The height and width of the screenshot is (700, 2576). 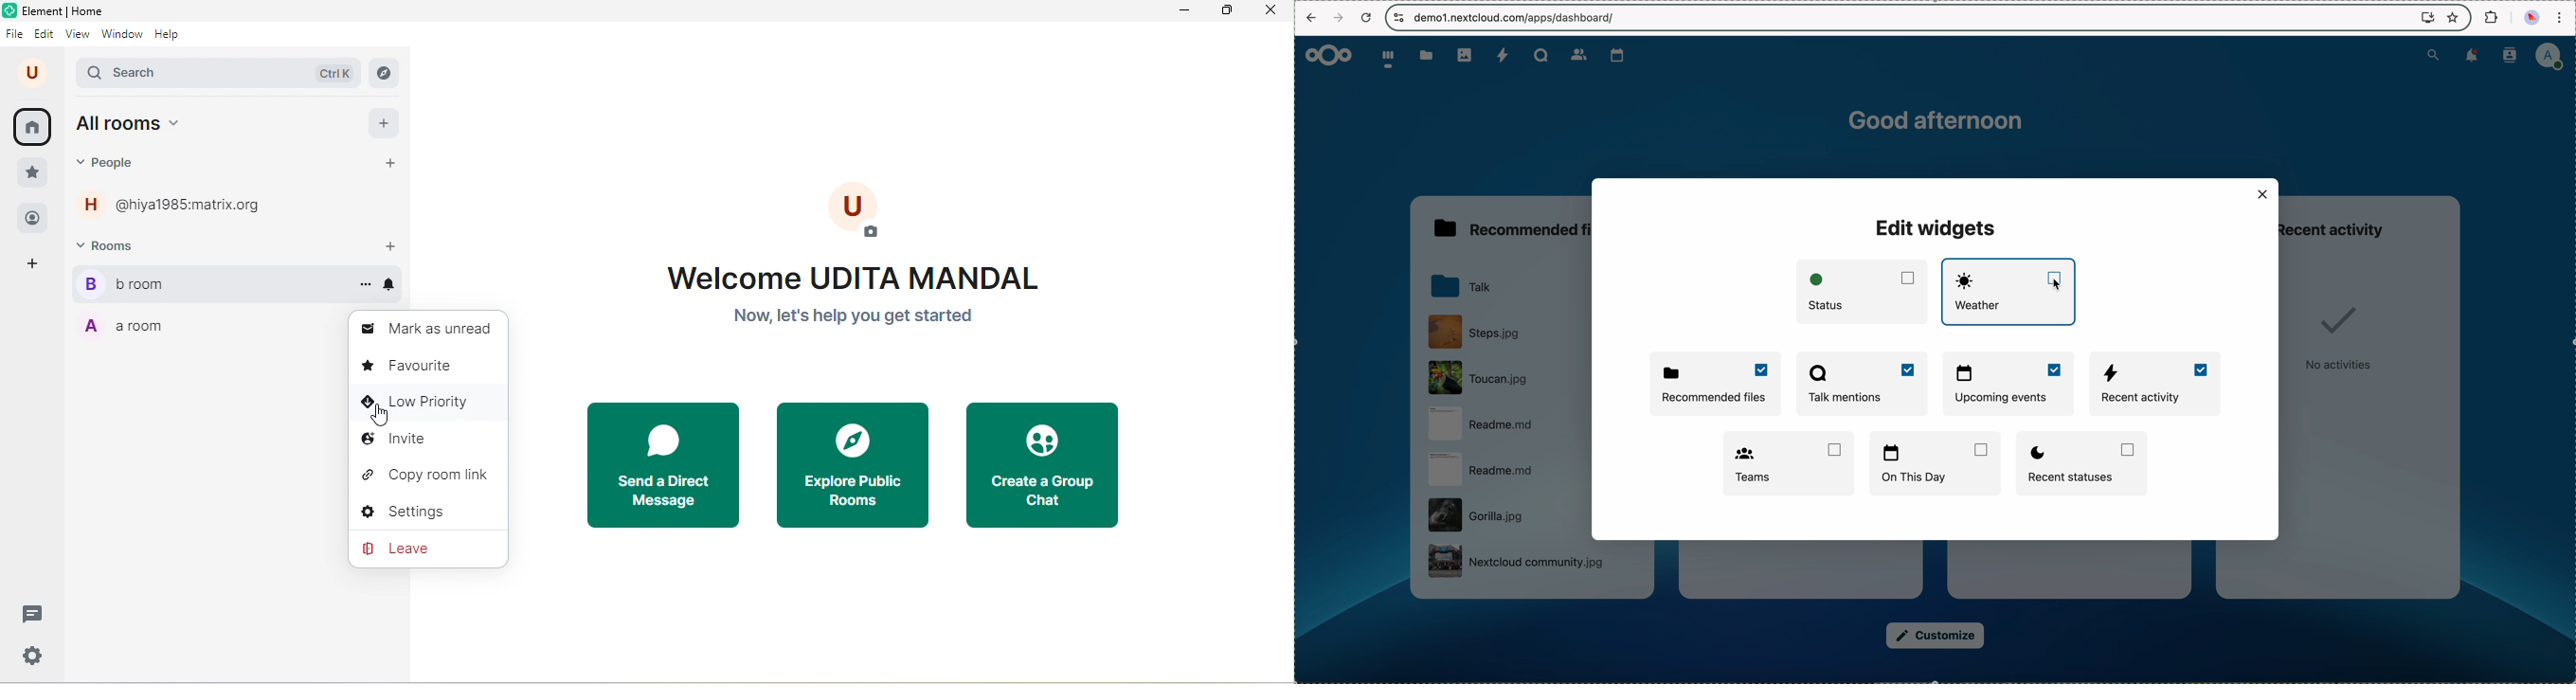 What do you see at coordinates (1505, 516) in the screenshot?
I see `file` at bounding box center [1505, 516].